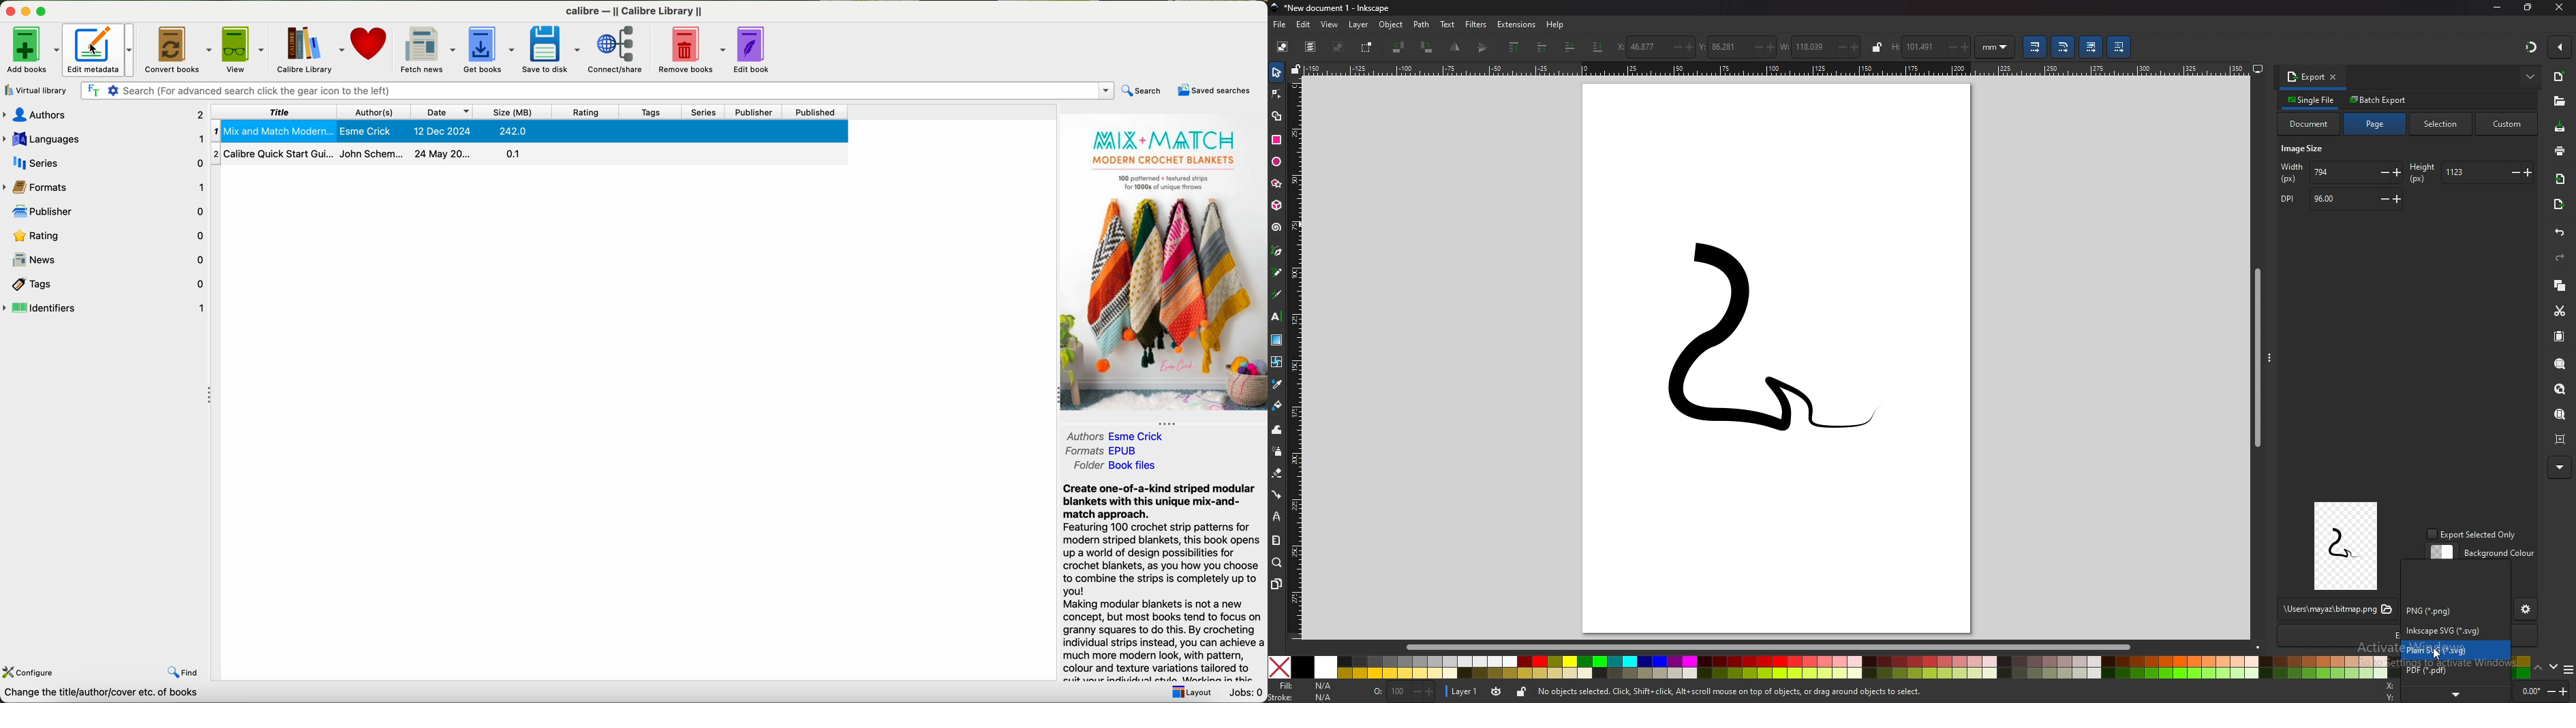  Describe the element at coordinates (754, 50) in the screenshot. I see `edit book` at that location.